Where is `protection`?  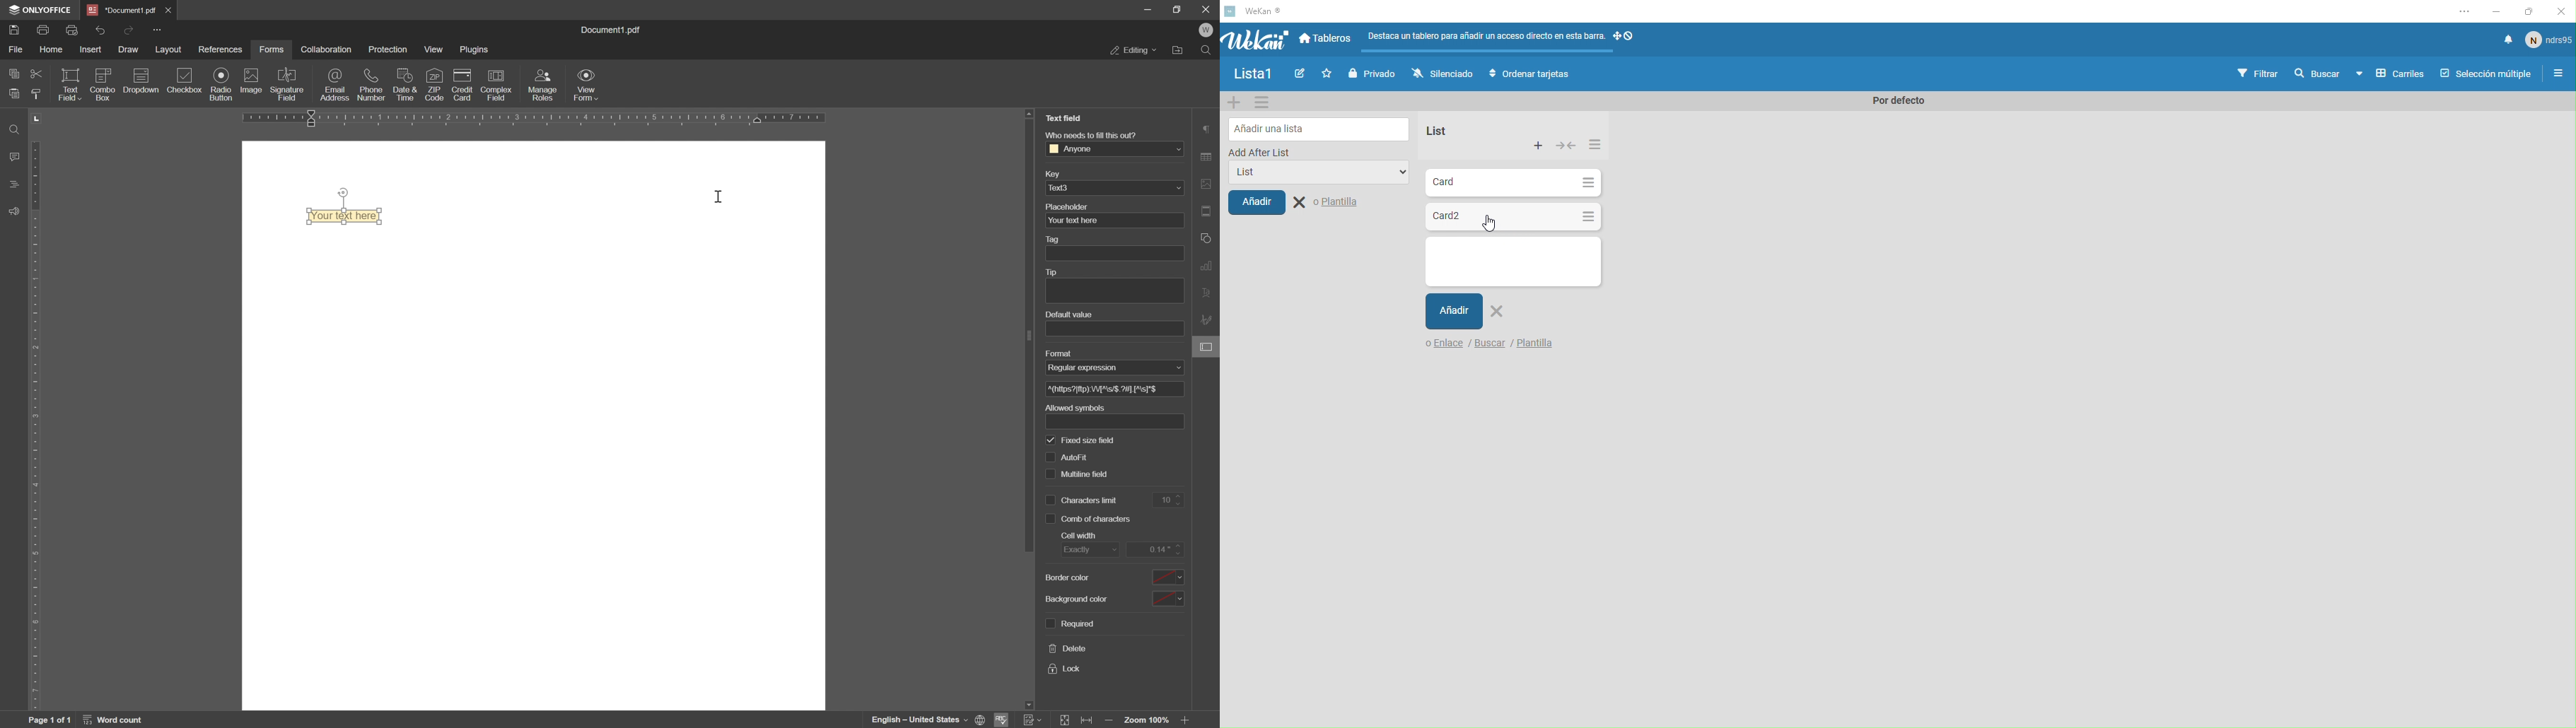 protection is located at coordinates (389, 48).